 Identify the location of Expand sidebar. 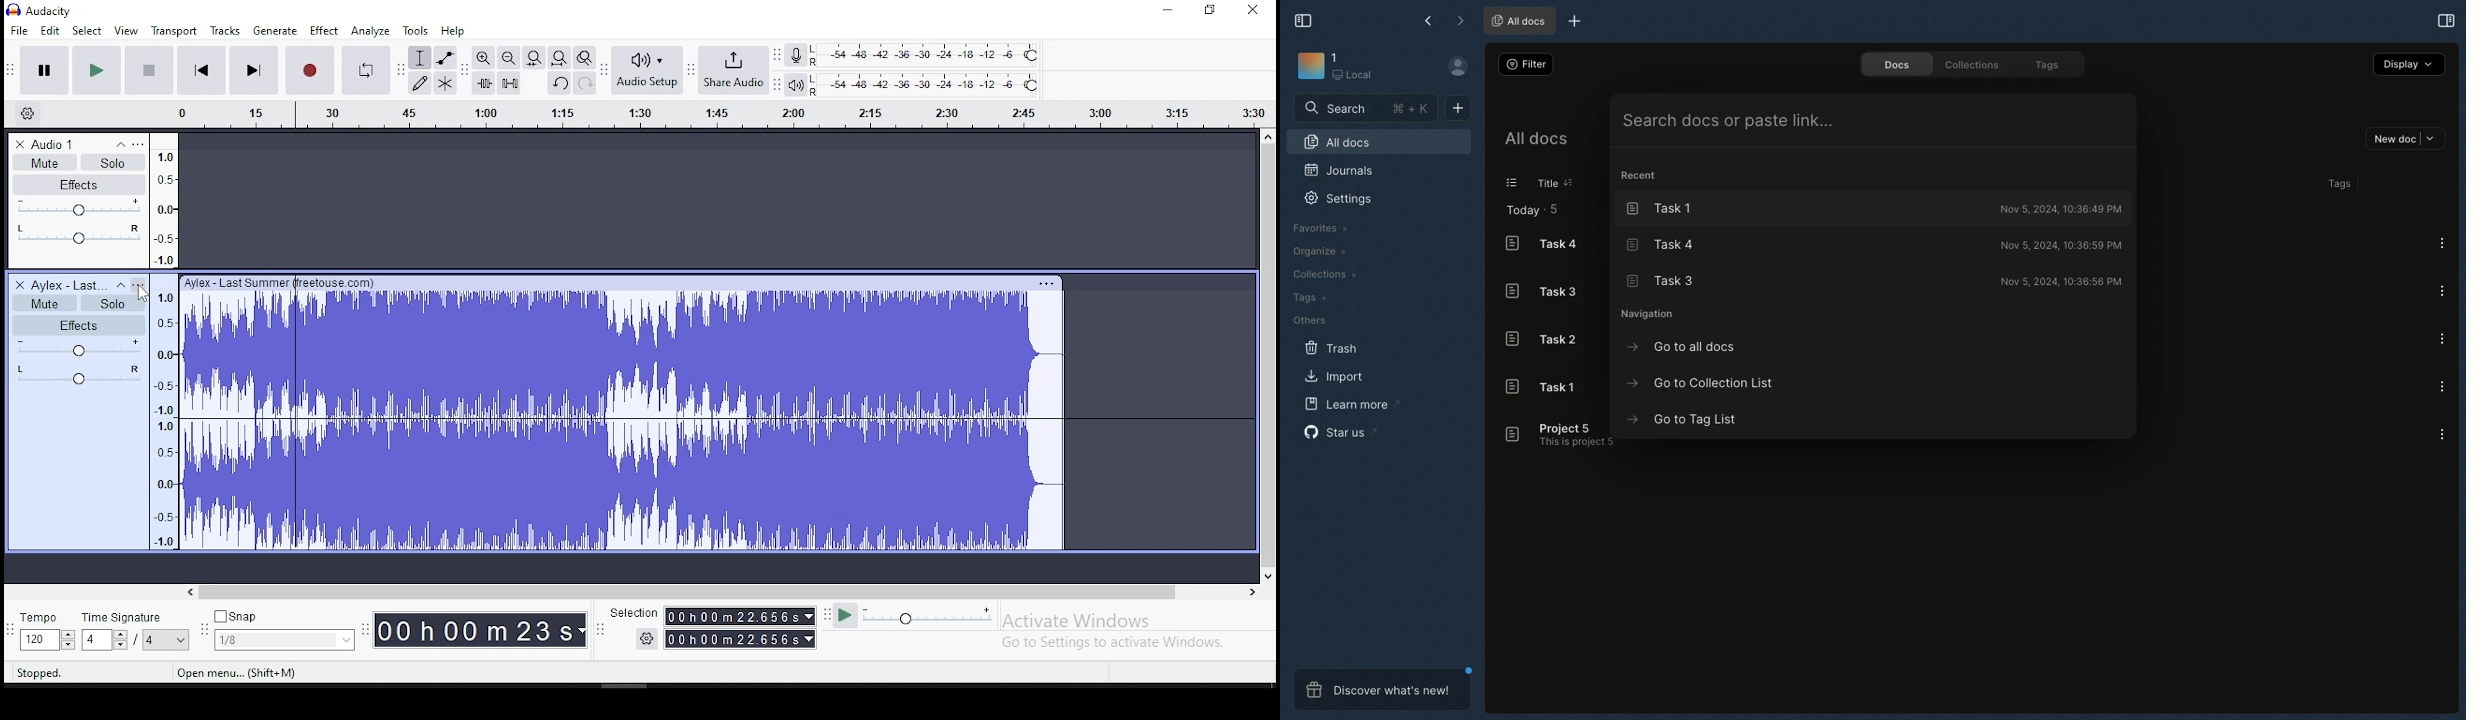
(2446, 18).